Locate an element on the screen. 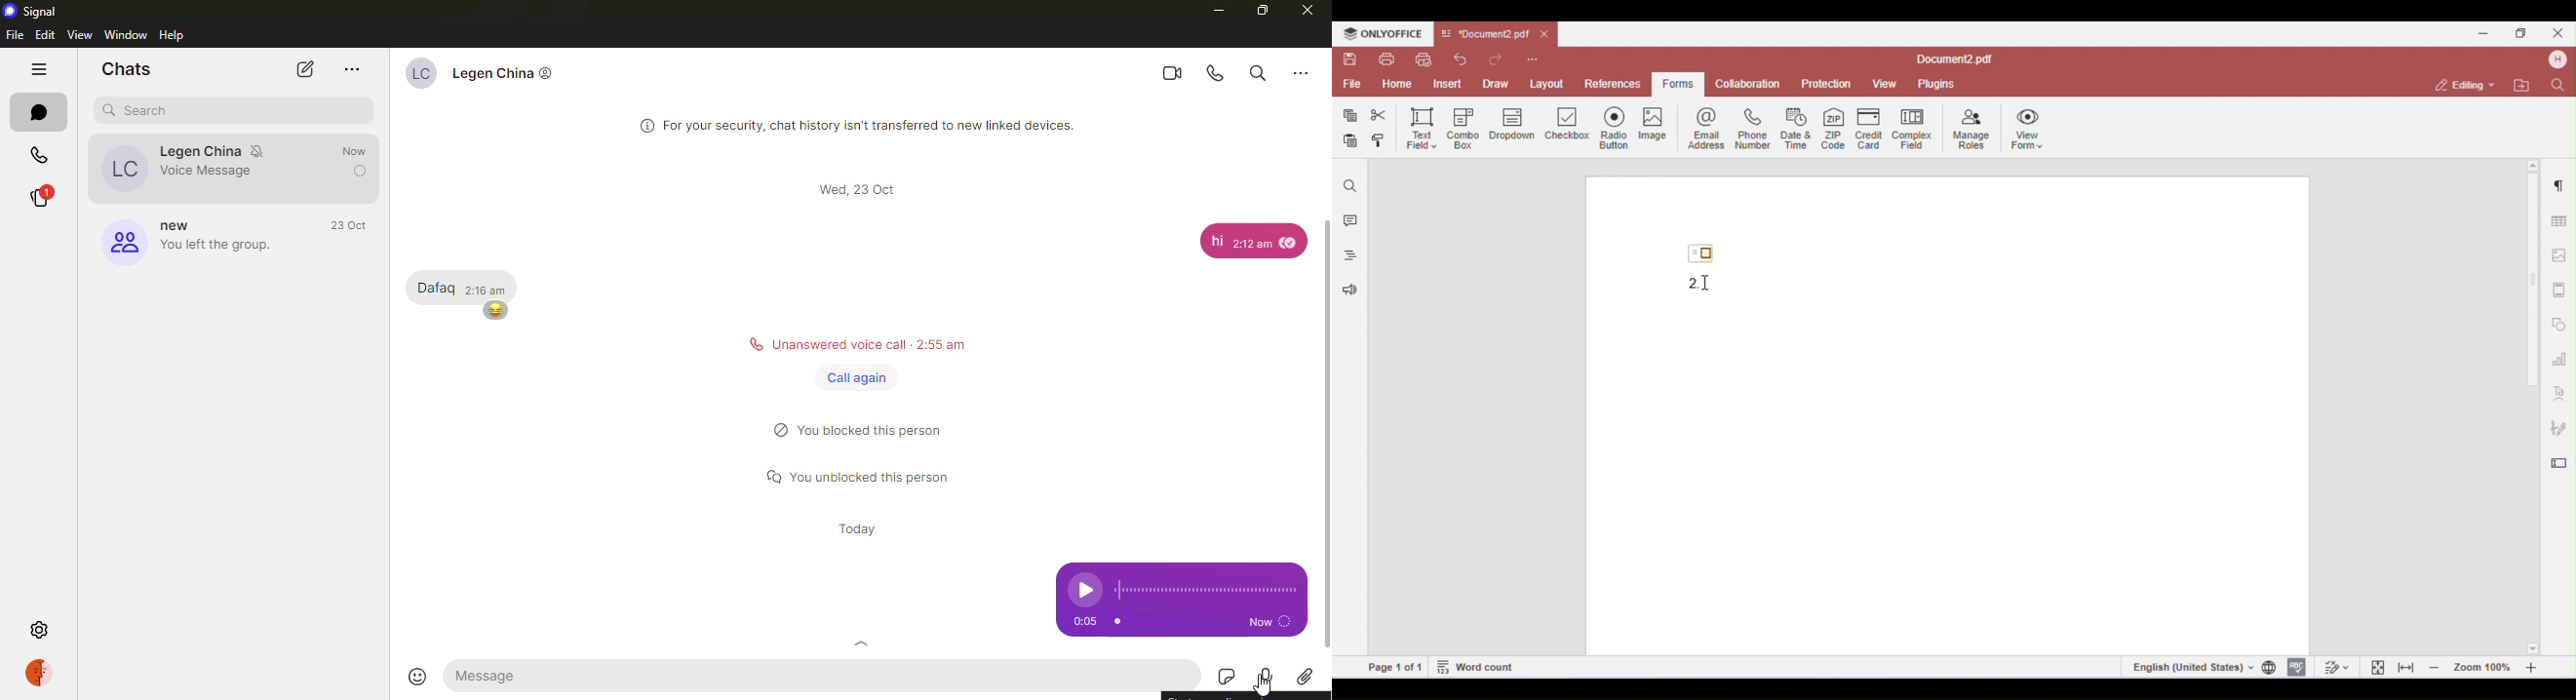 Image resolution: width=2576 pixels, height=700 pixels. hide tabs is located at coordinates (40, 70).